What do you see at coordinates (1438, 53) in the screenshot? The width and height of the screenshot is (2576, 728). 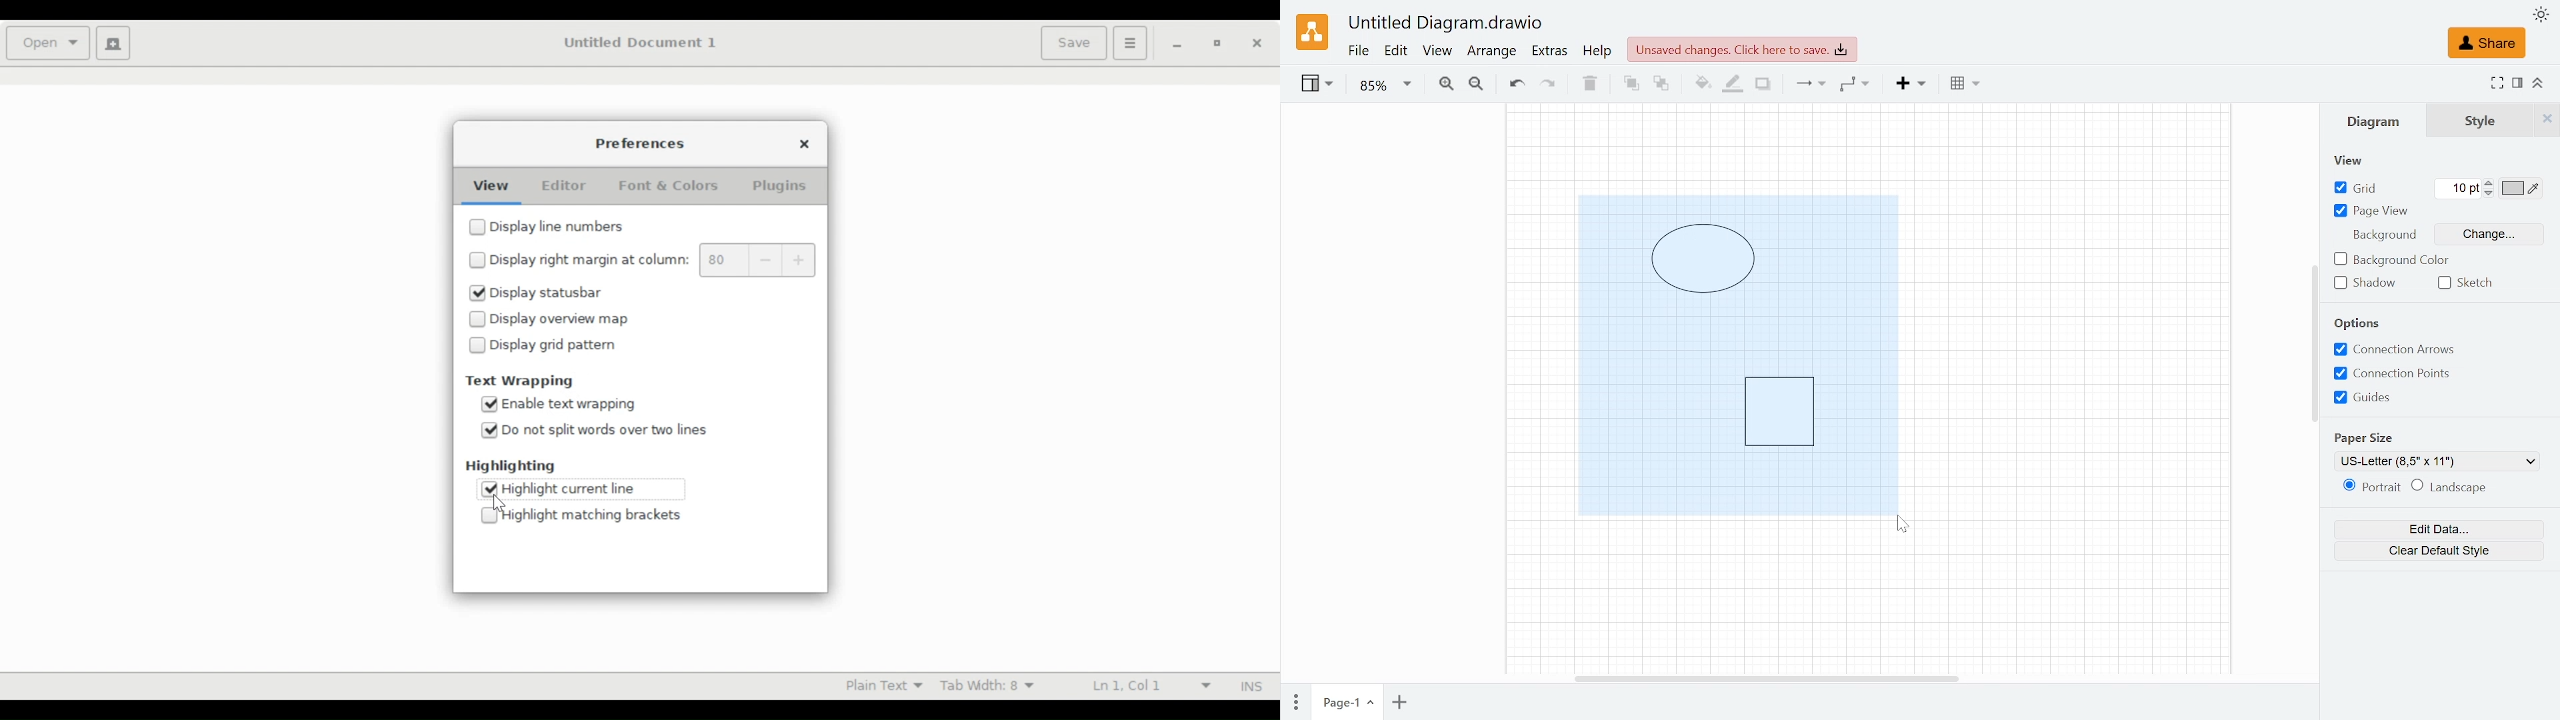 I see `View` at bounding box center [1438, 53].